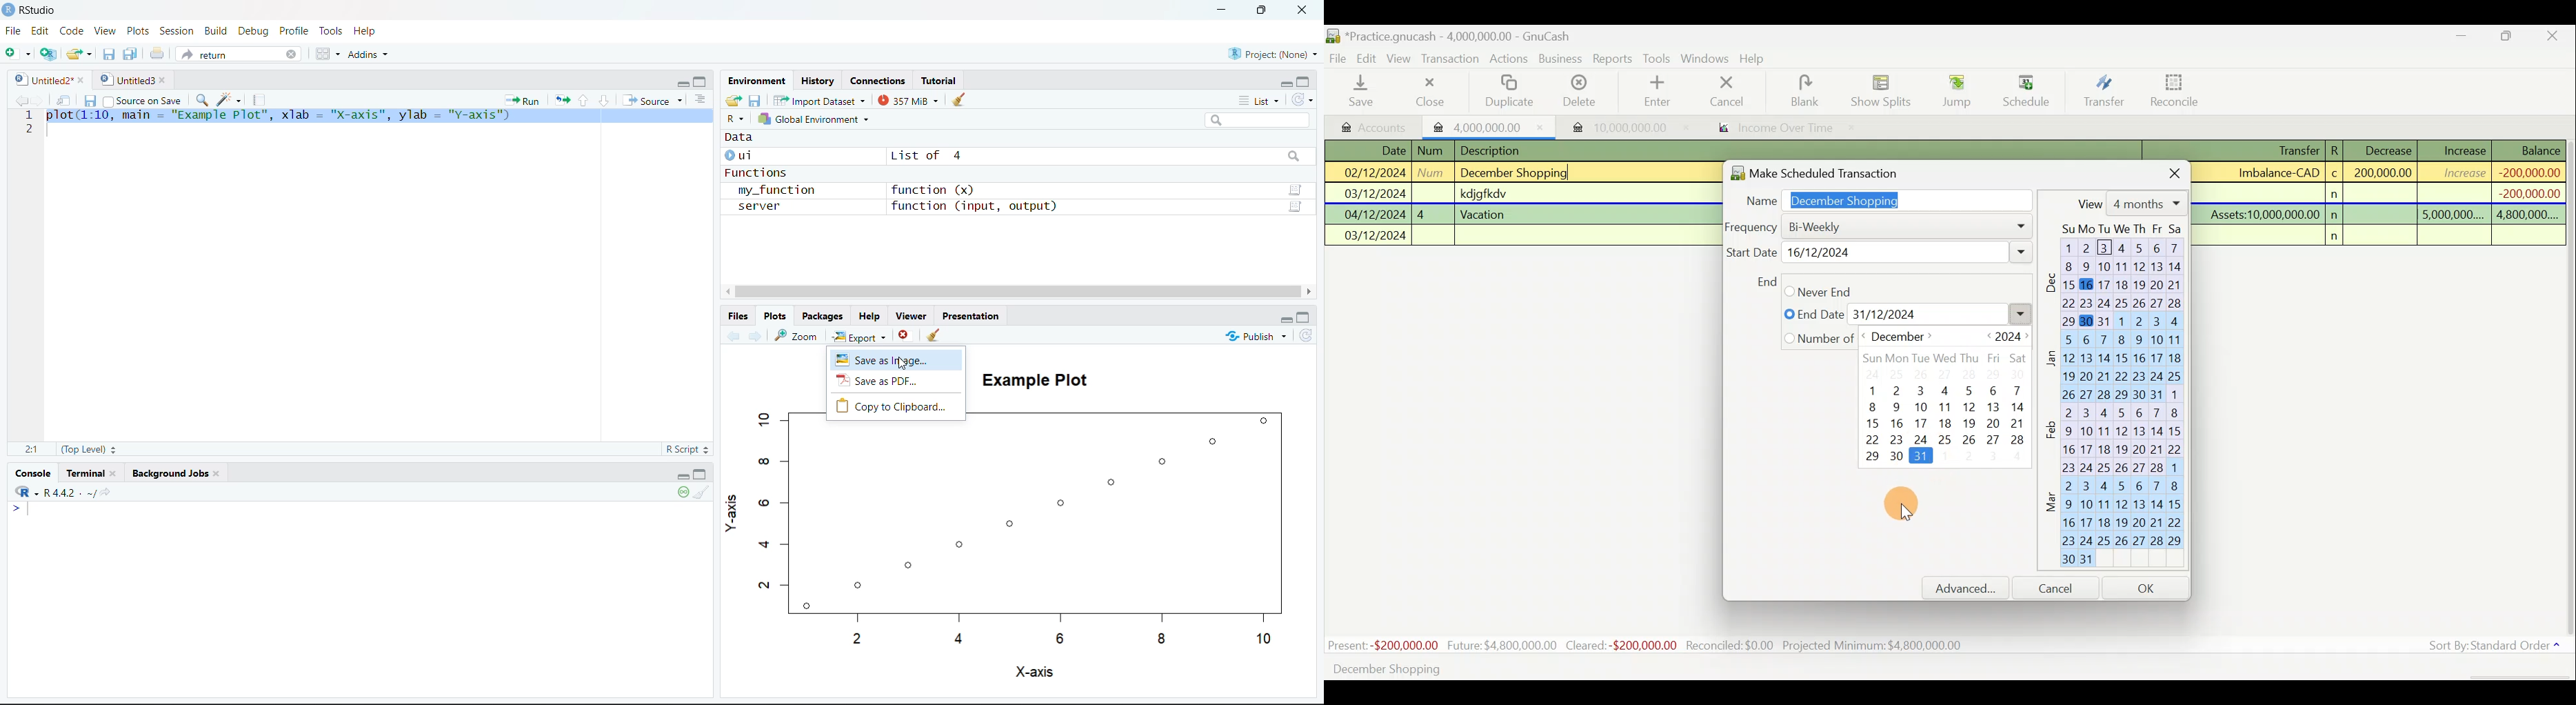 The width and height of the screenshot is (2576, 728). What do you see at coordinates (139, 31) in the screenshot?
I see `Posts` at bounding box center [139, 31].